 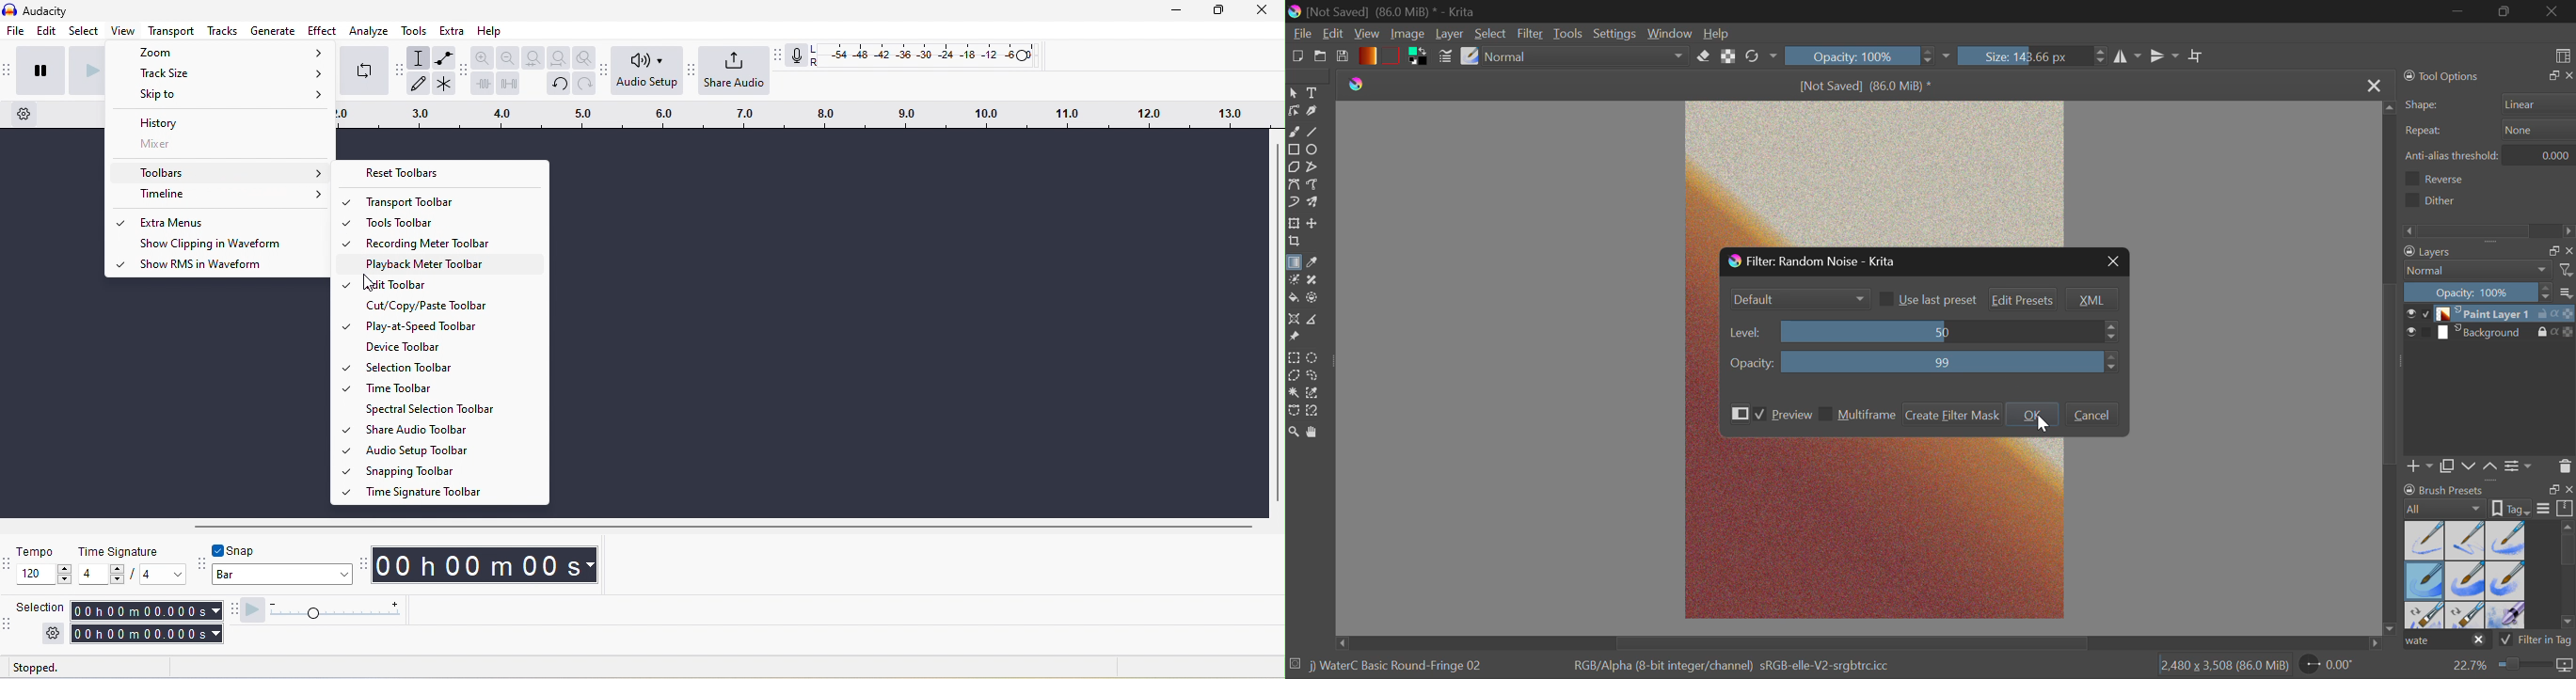 What do you see at coordinates (418, 83) in the screenshot?
I see `draw tool` at bounding box center [418, 83].